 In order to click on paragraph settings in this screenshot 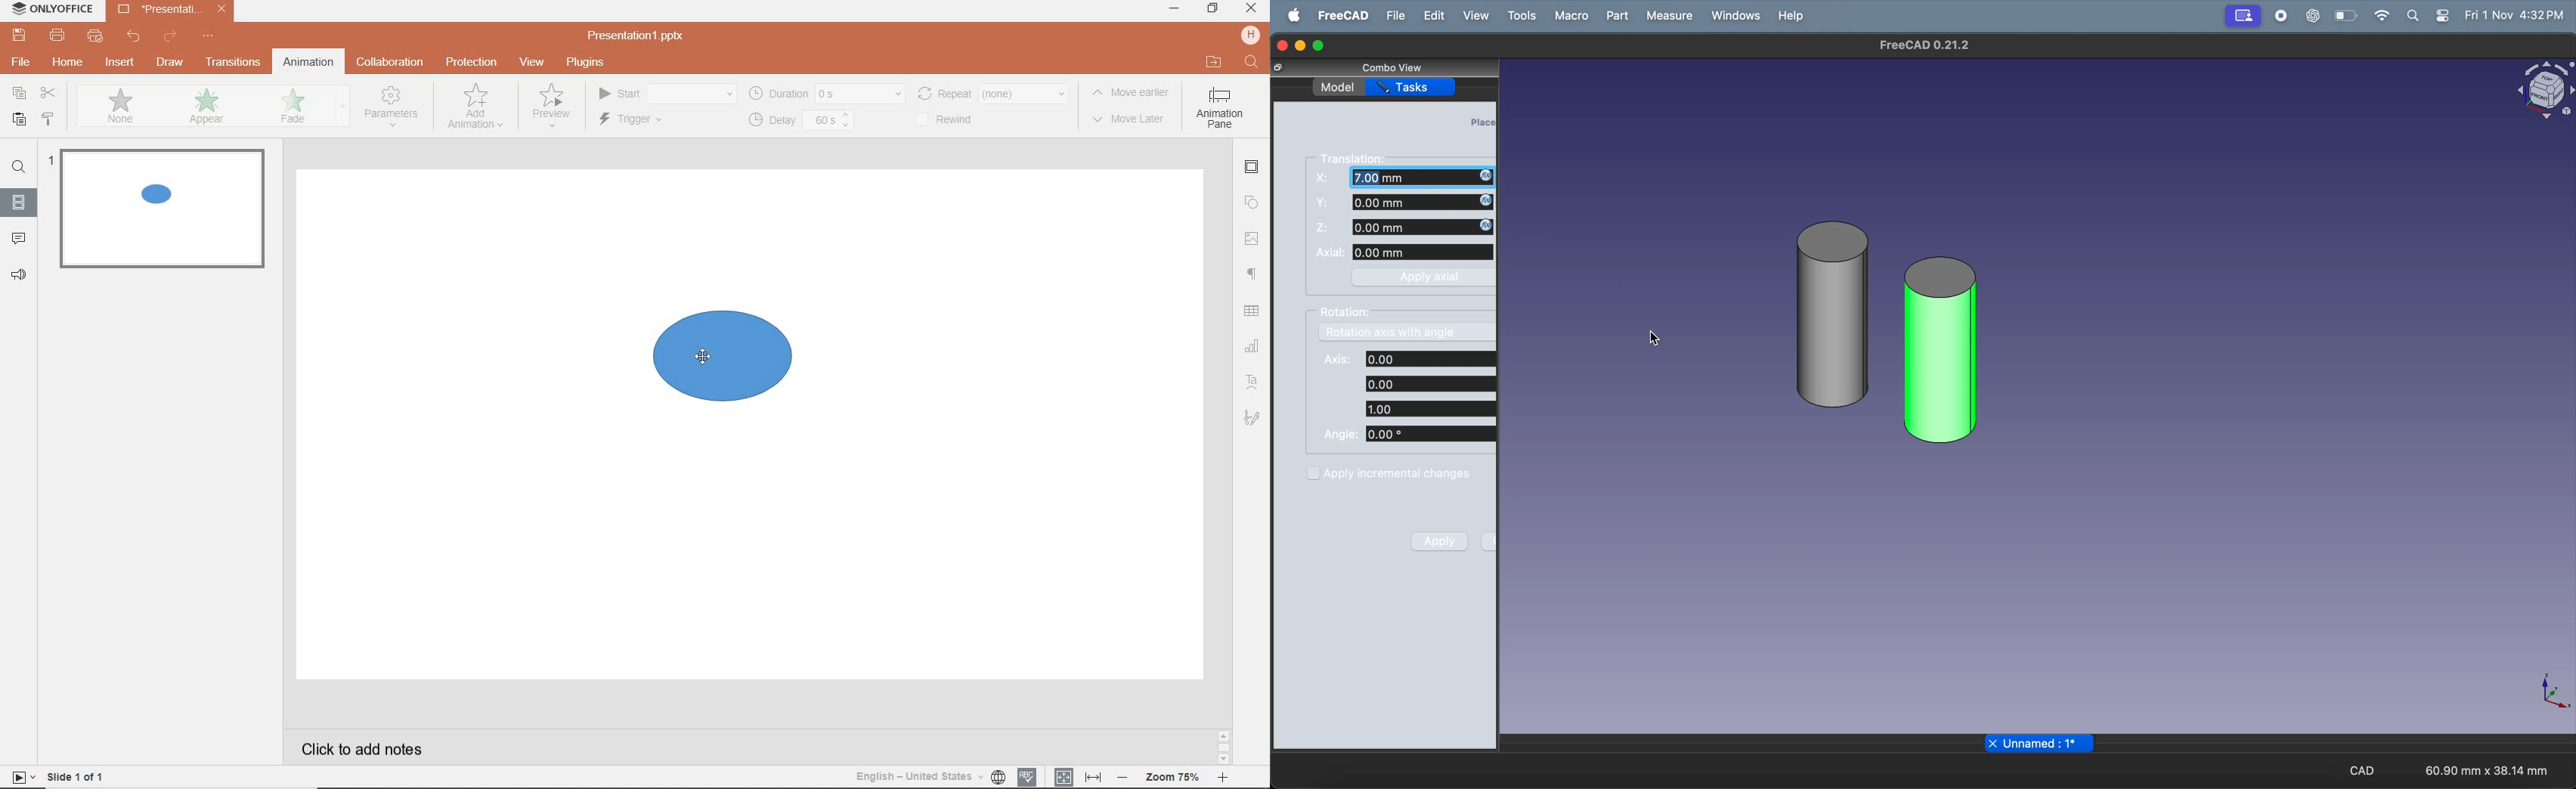, I will do `click(1253, 271)`.